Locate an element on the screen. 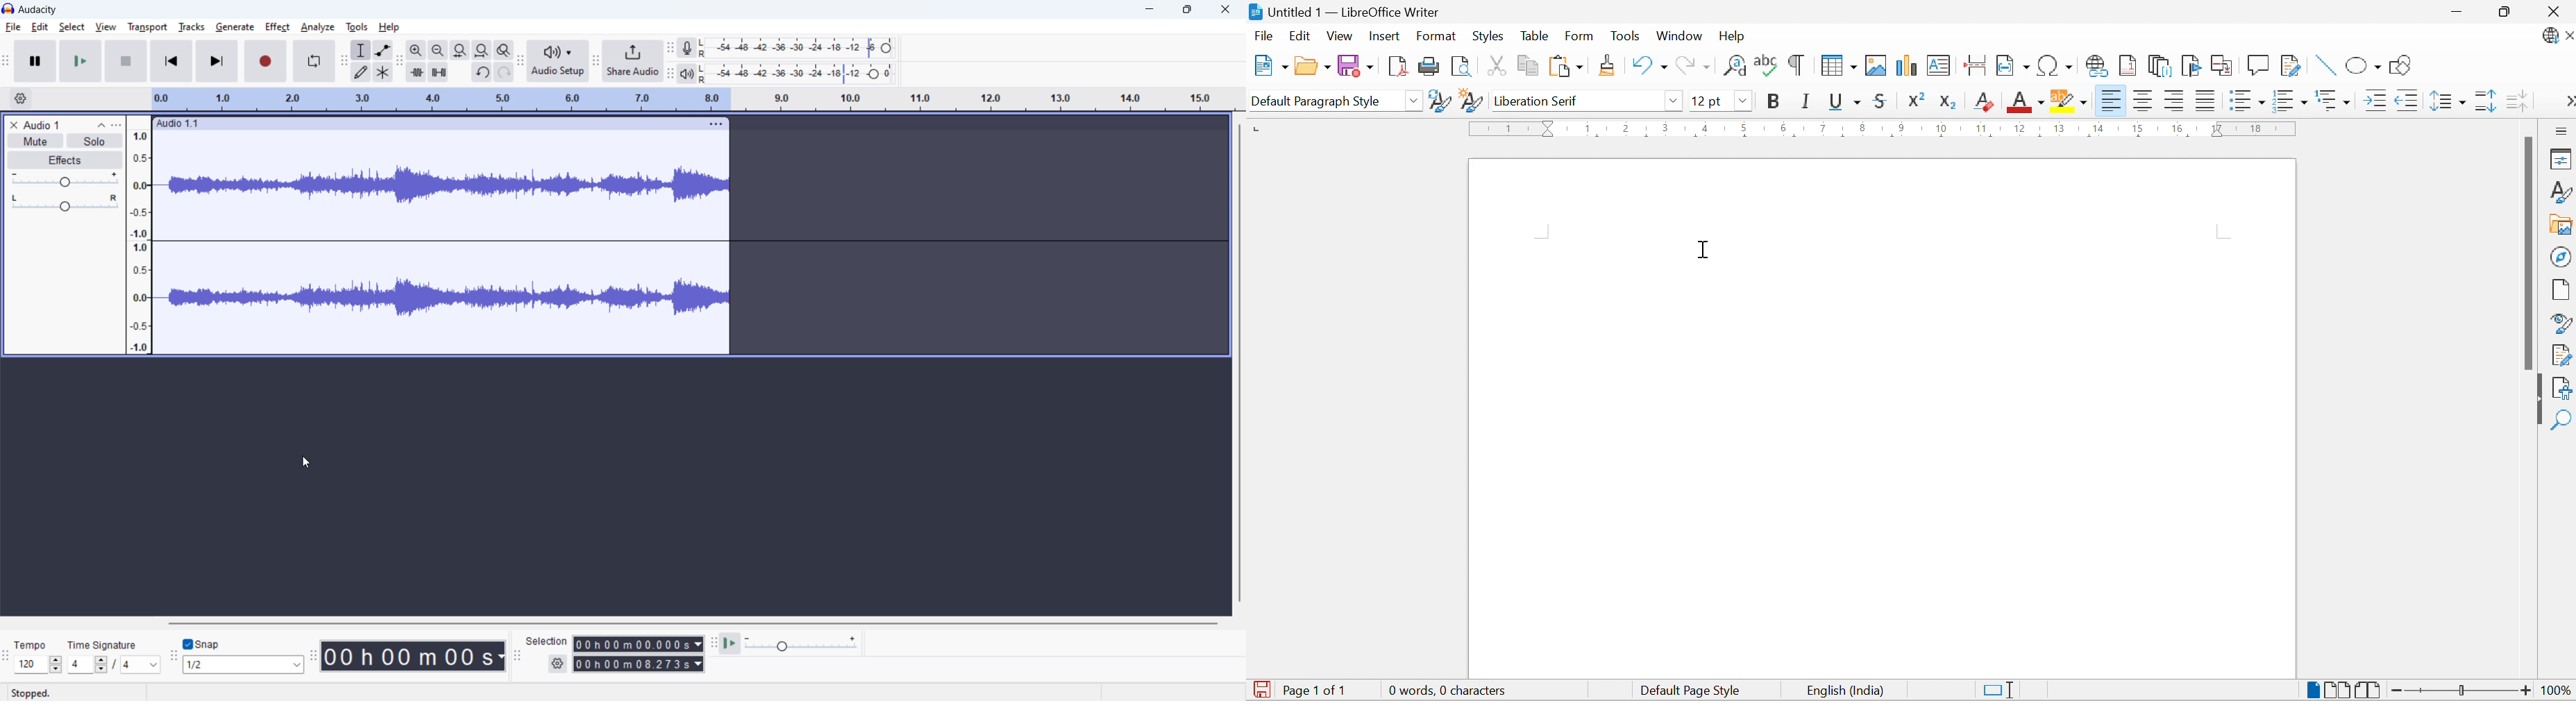 This screenshot has height=728, width=2576. zoom in is located at coordinates (416, 49).